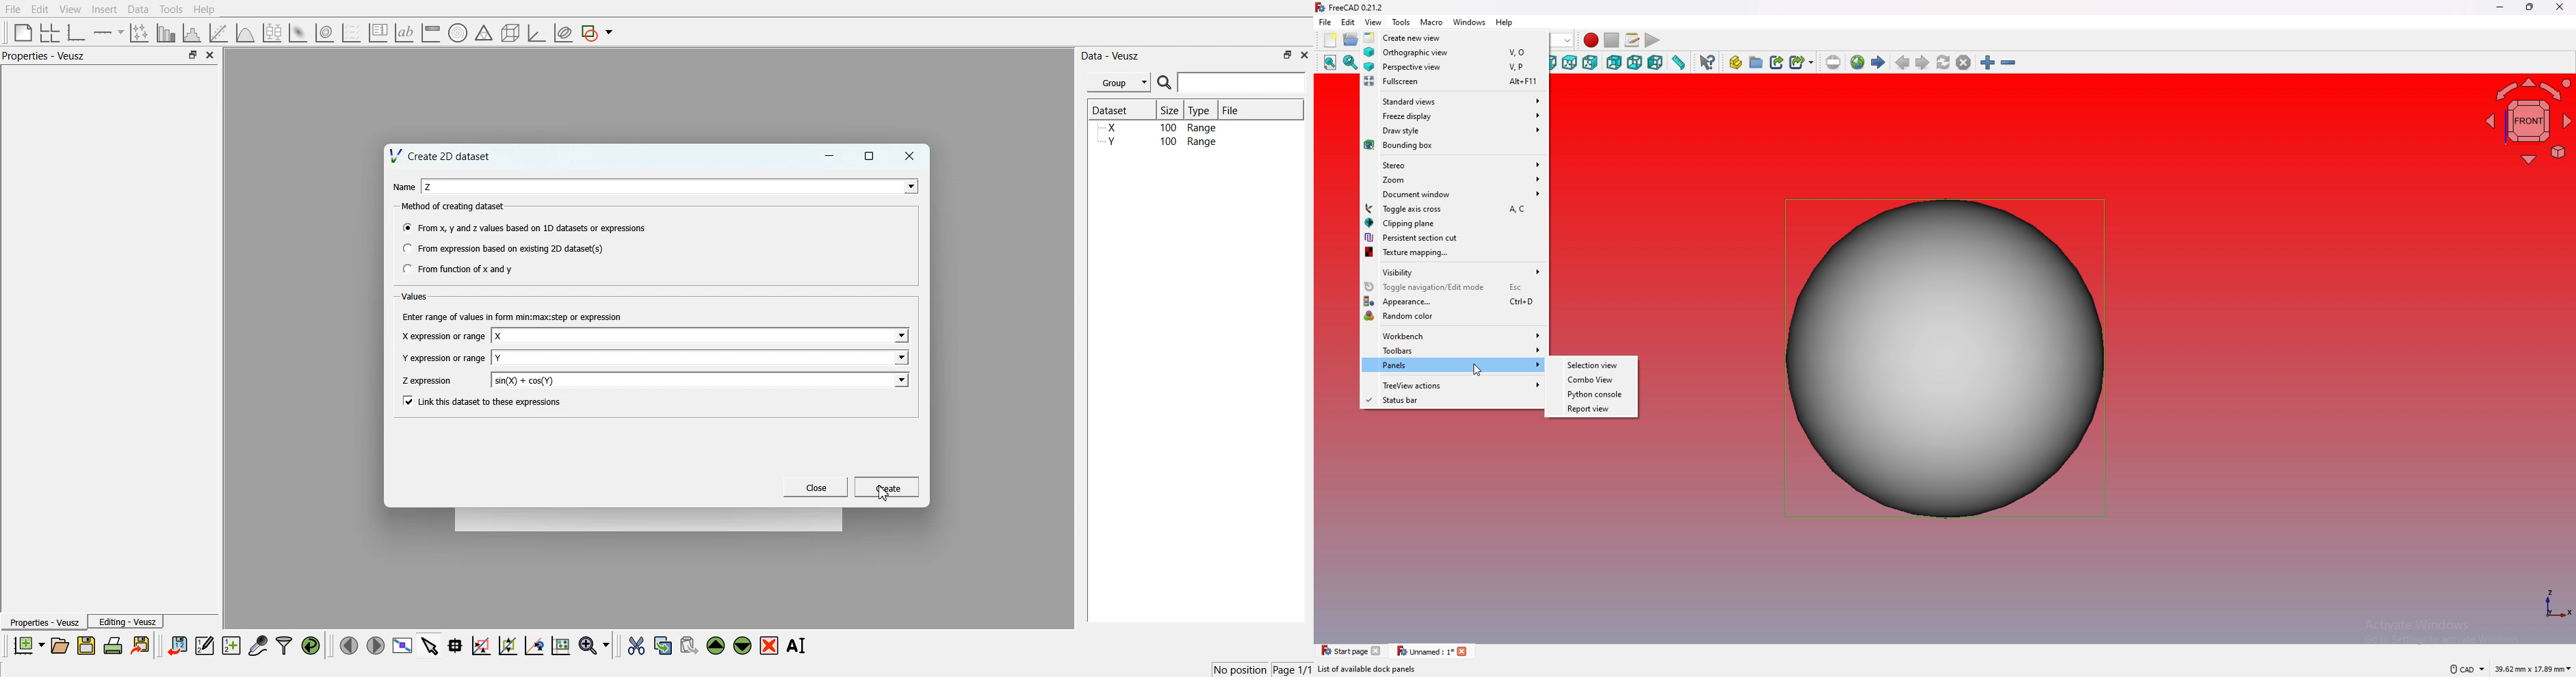 This screenshot has height=700, width=2576. What do you see at coordinates (28, 645) in the screenshot?
I see `New document` at bounding box center [28, 645].